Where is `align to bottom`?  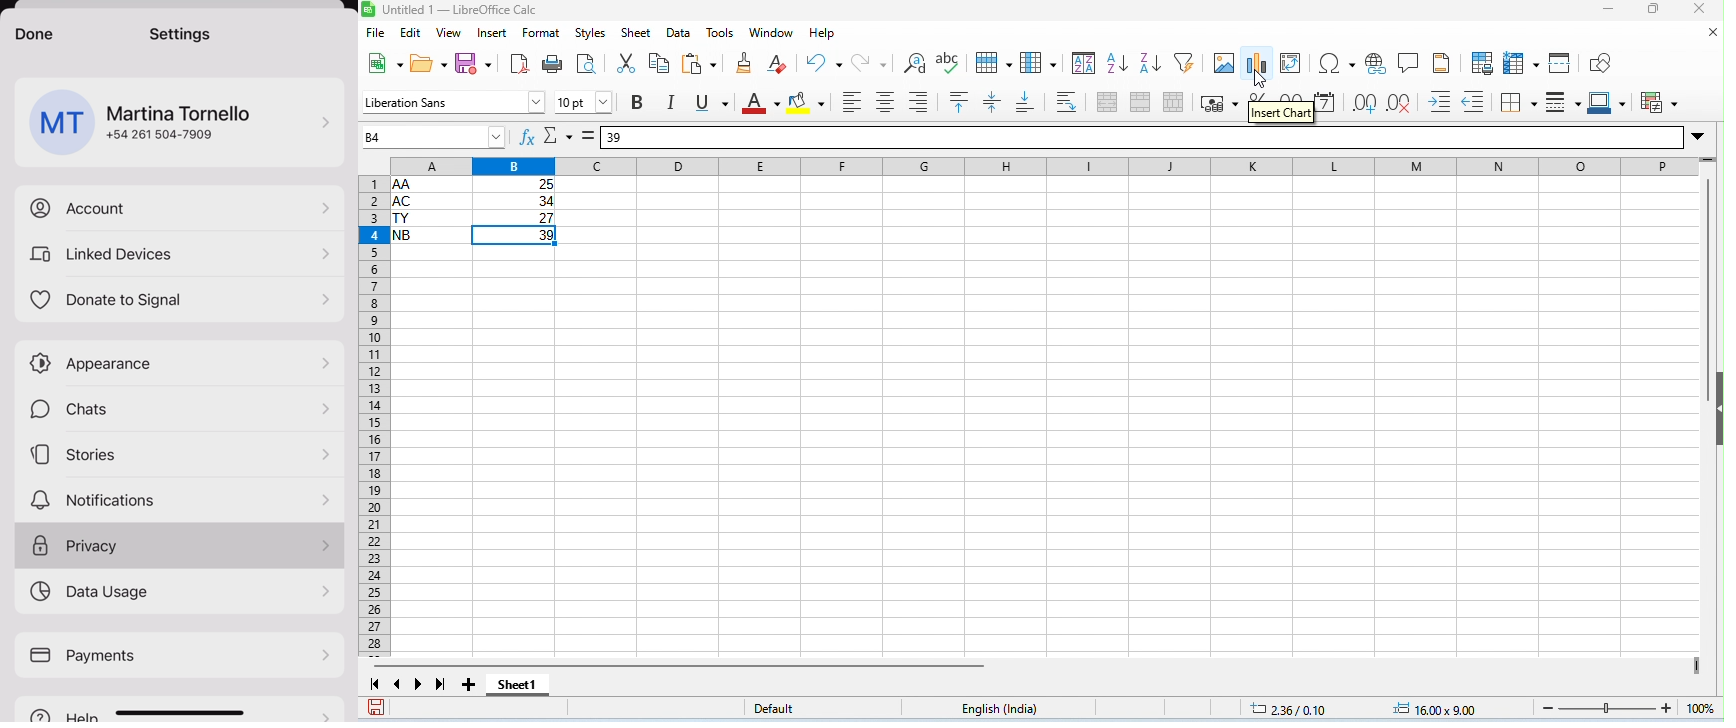
align to bottom is located at coordinates (1026, 103).